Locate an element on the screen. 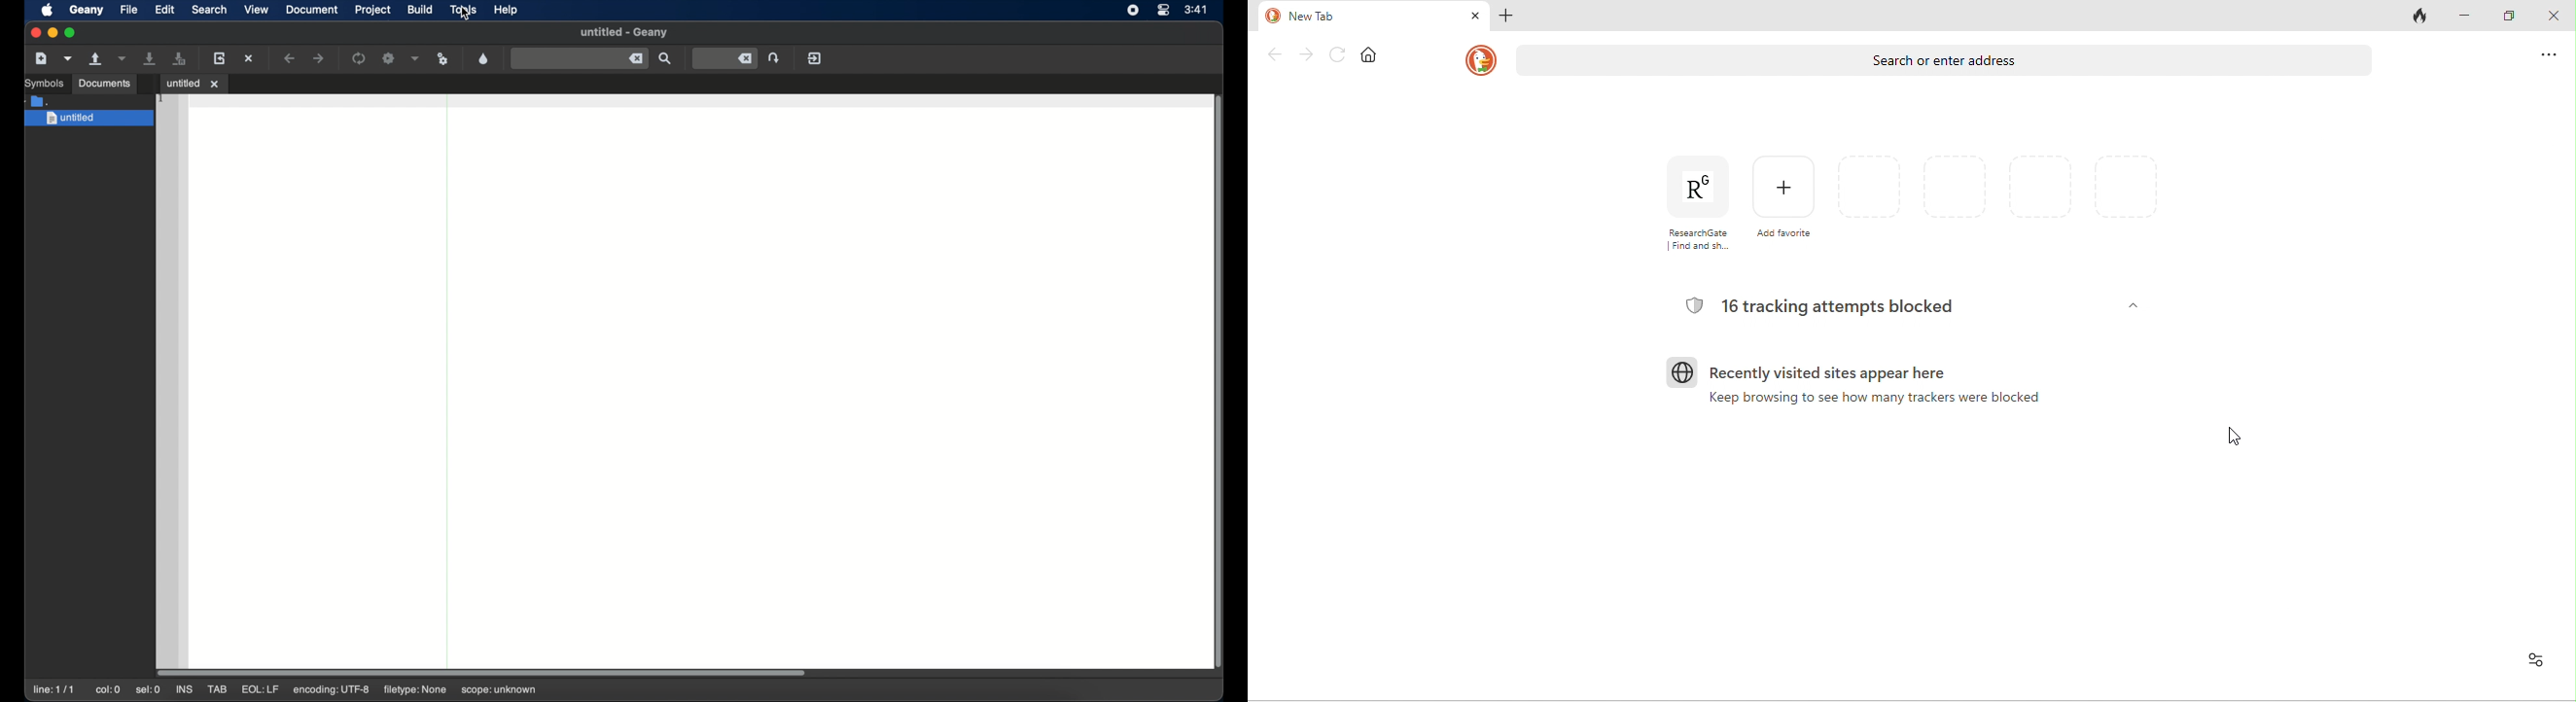 This screenshot has height=728, width=2576. 16 tracking attempts blocked is located at coordinates (1825, 306).